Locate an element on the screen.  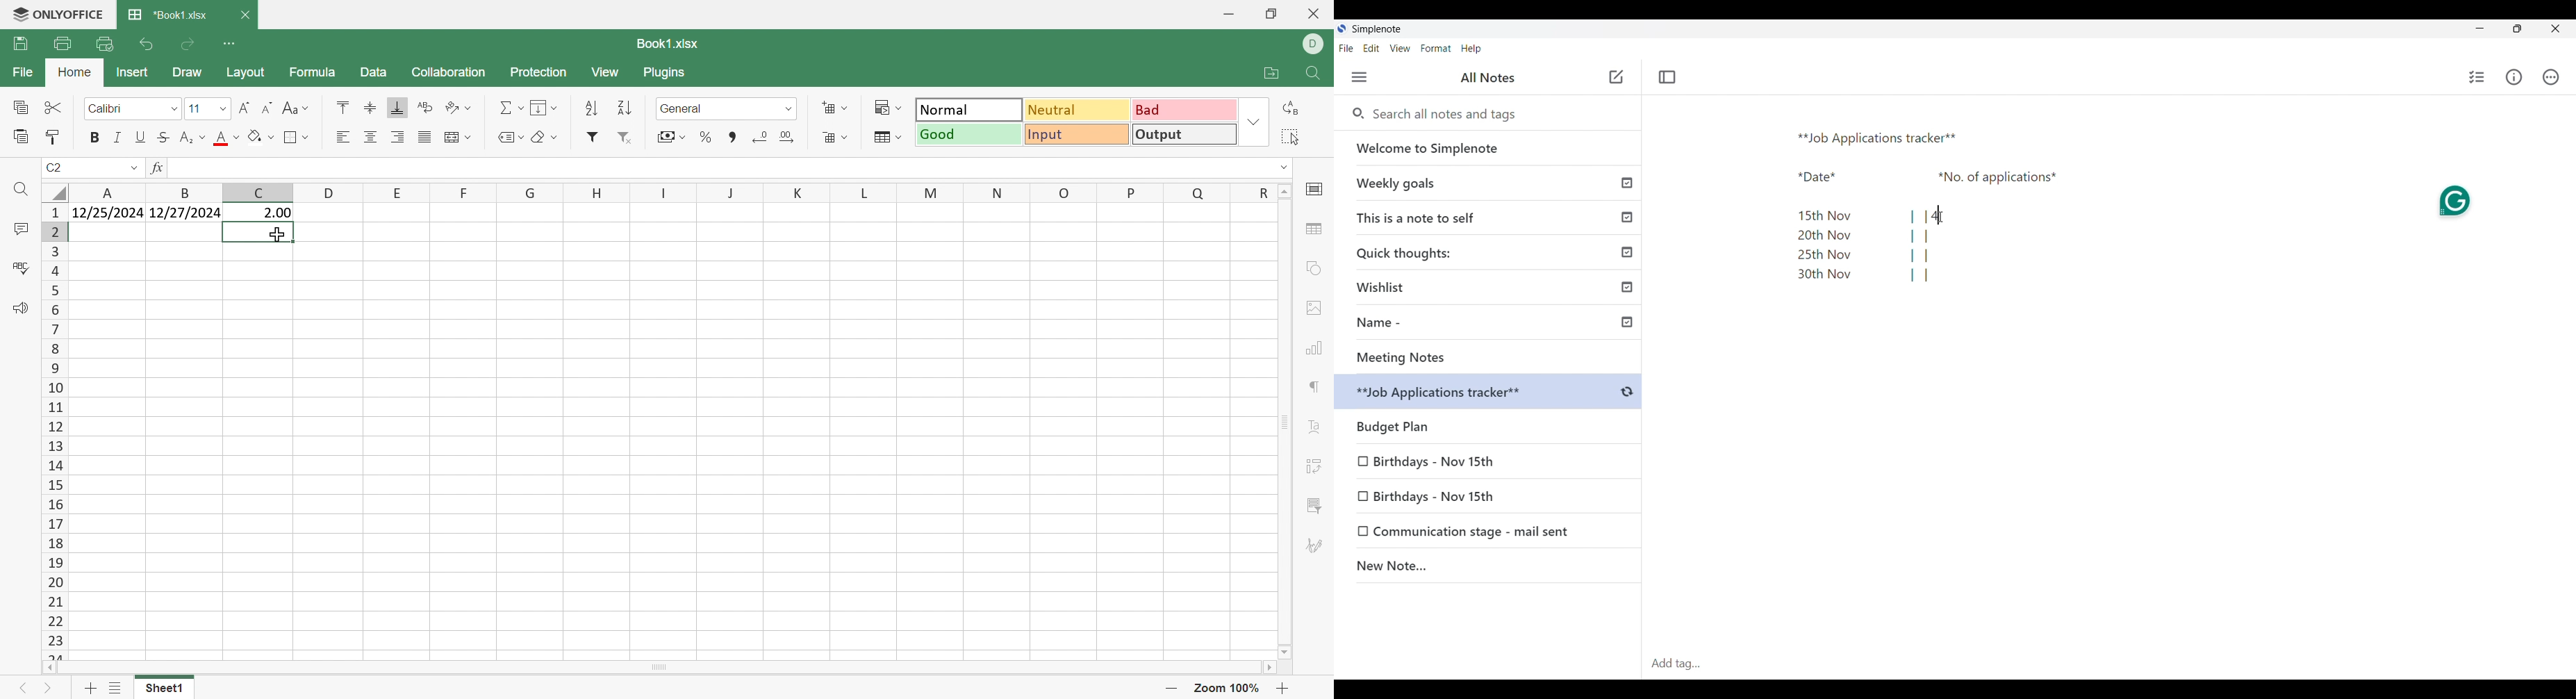
Remove filter is located at coordinates (626, 138).